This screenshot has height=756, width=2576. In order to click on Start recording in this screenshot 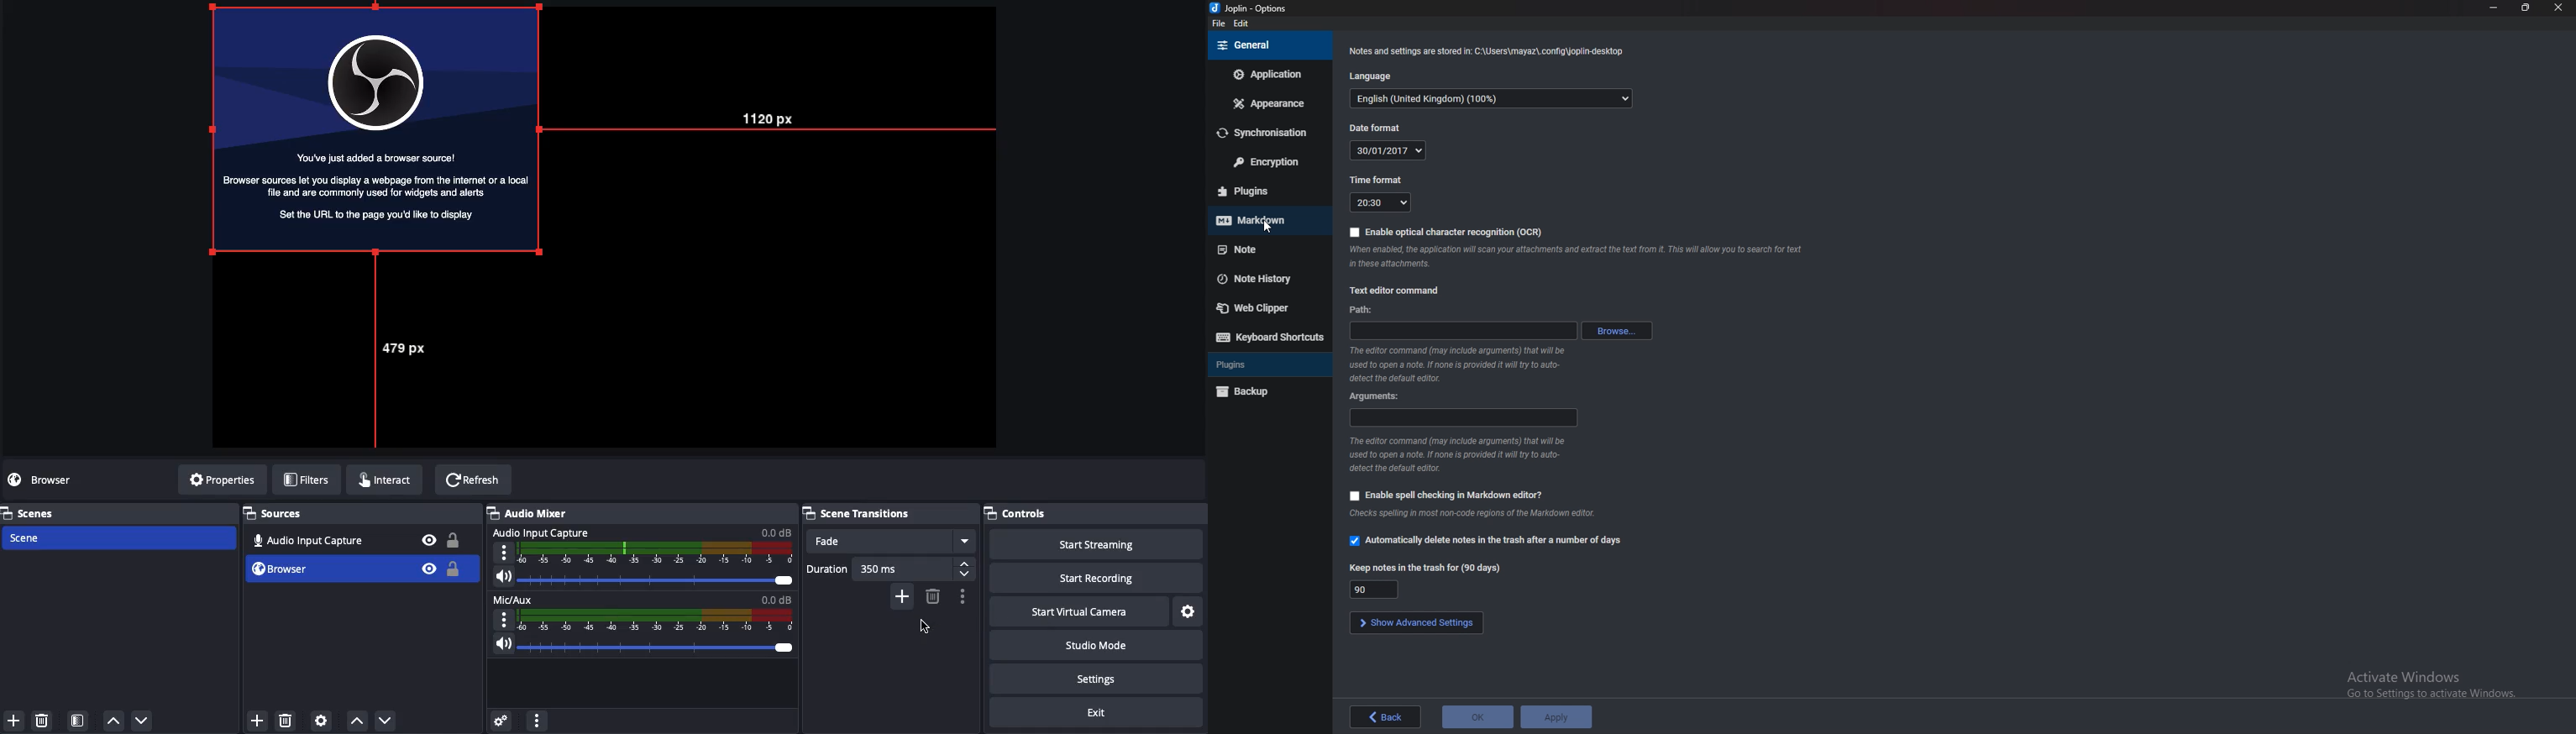, I will do `click(1090, 577)`.